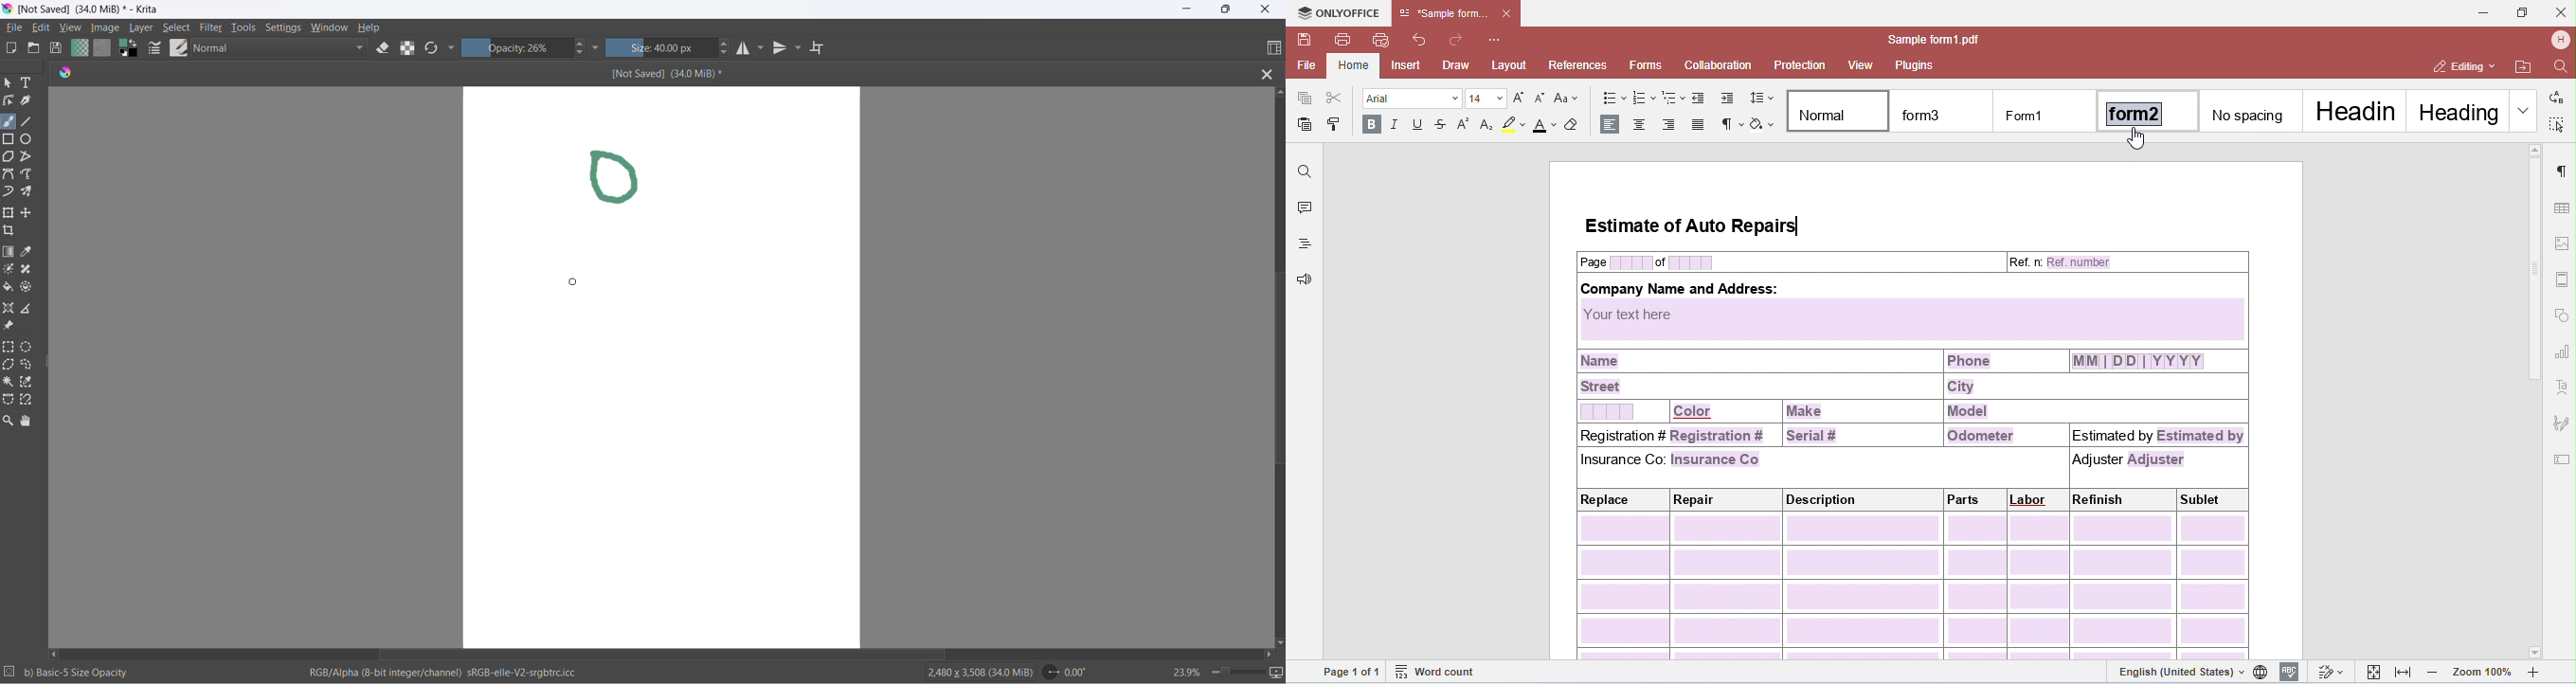  I want to click on vertical mirror tool, so click(782, 48).